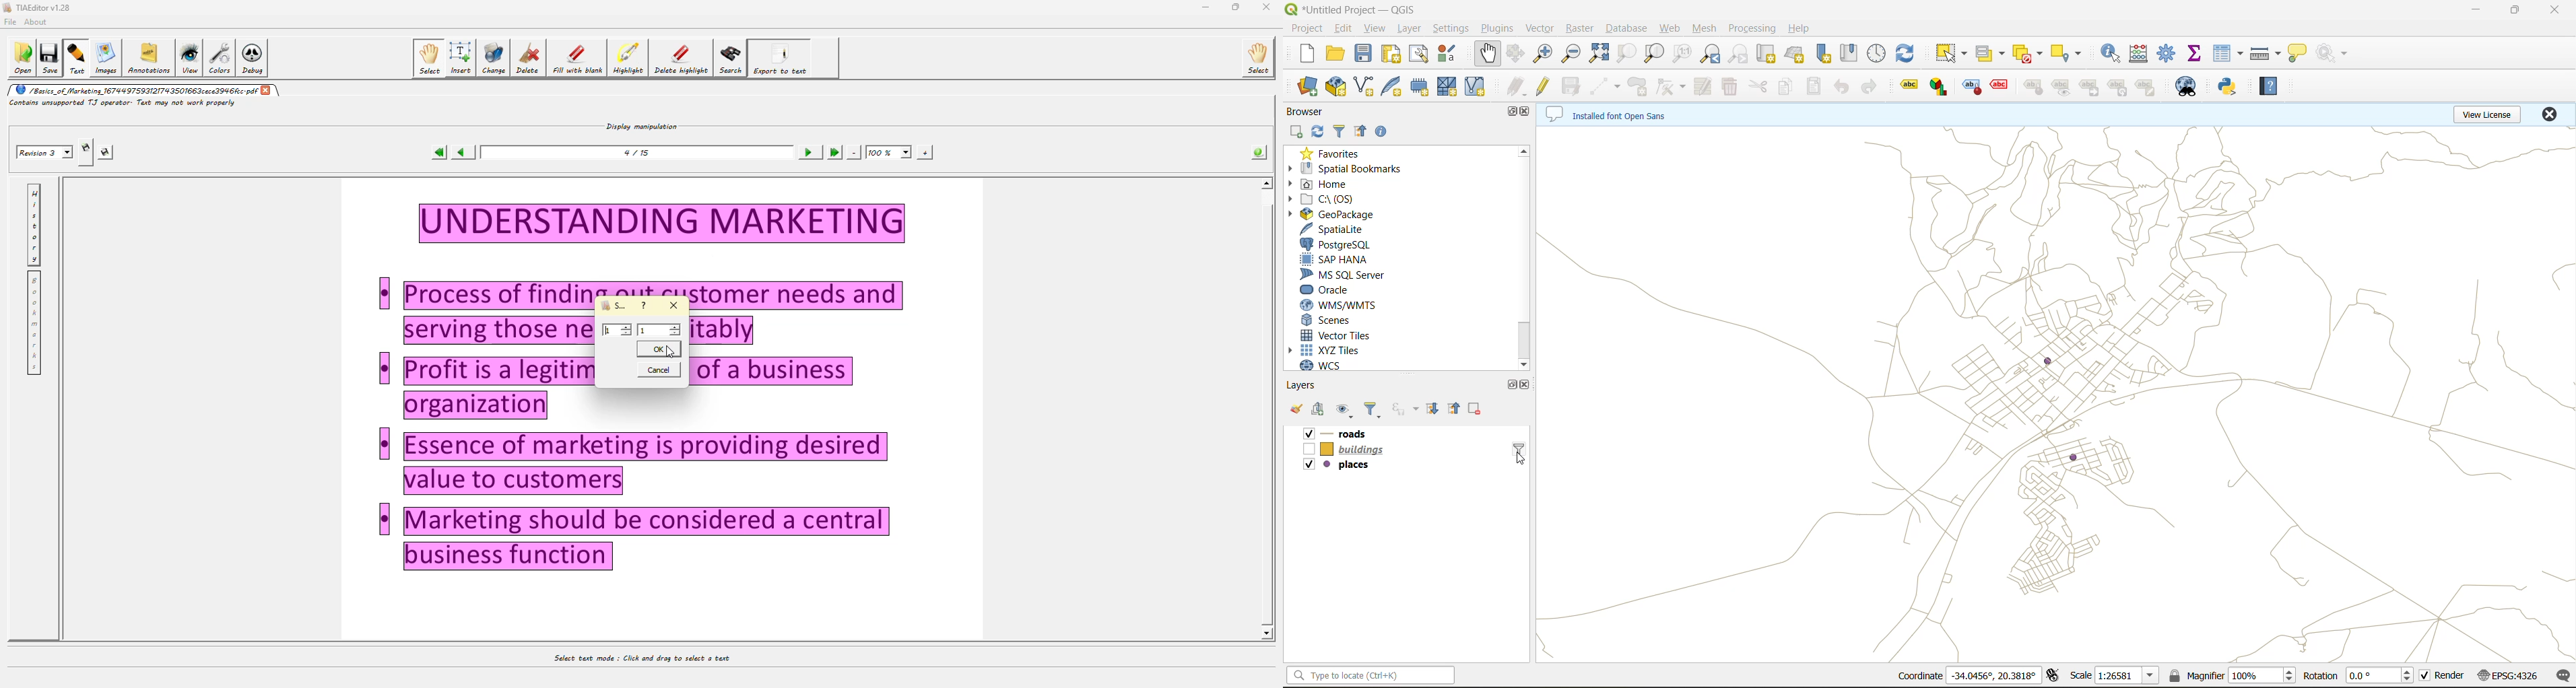  I want to click on cursor , so click(1518, 460).